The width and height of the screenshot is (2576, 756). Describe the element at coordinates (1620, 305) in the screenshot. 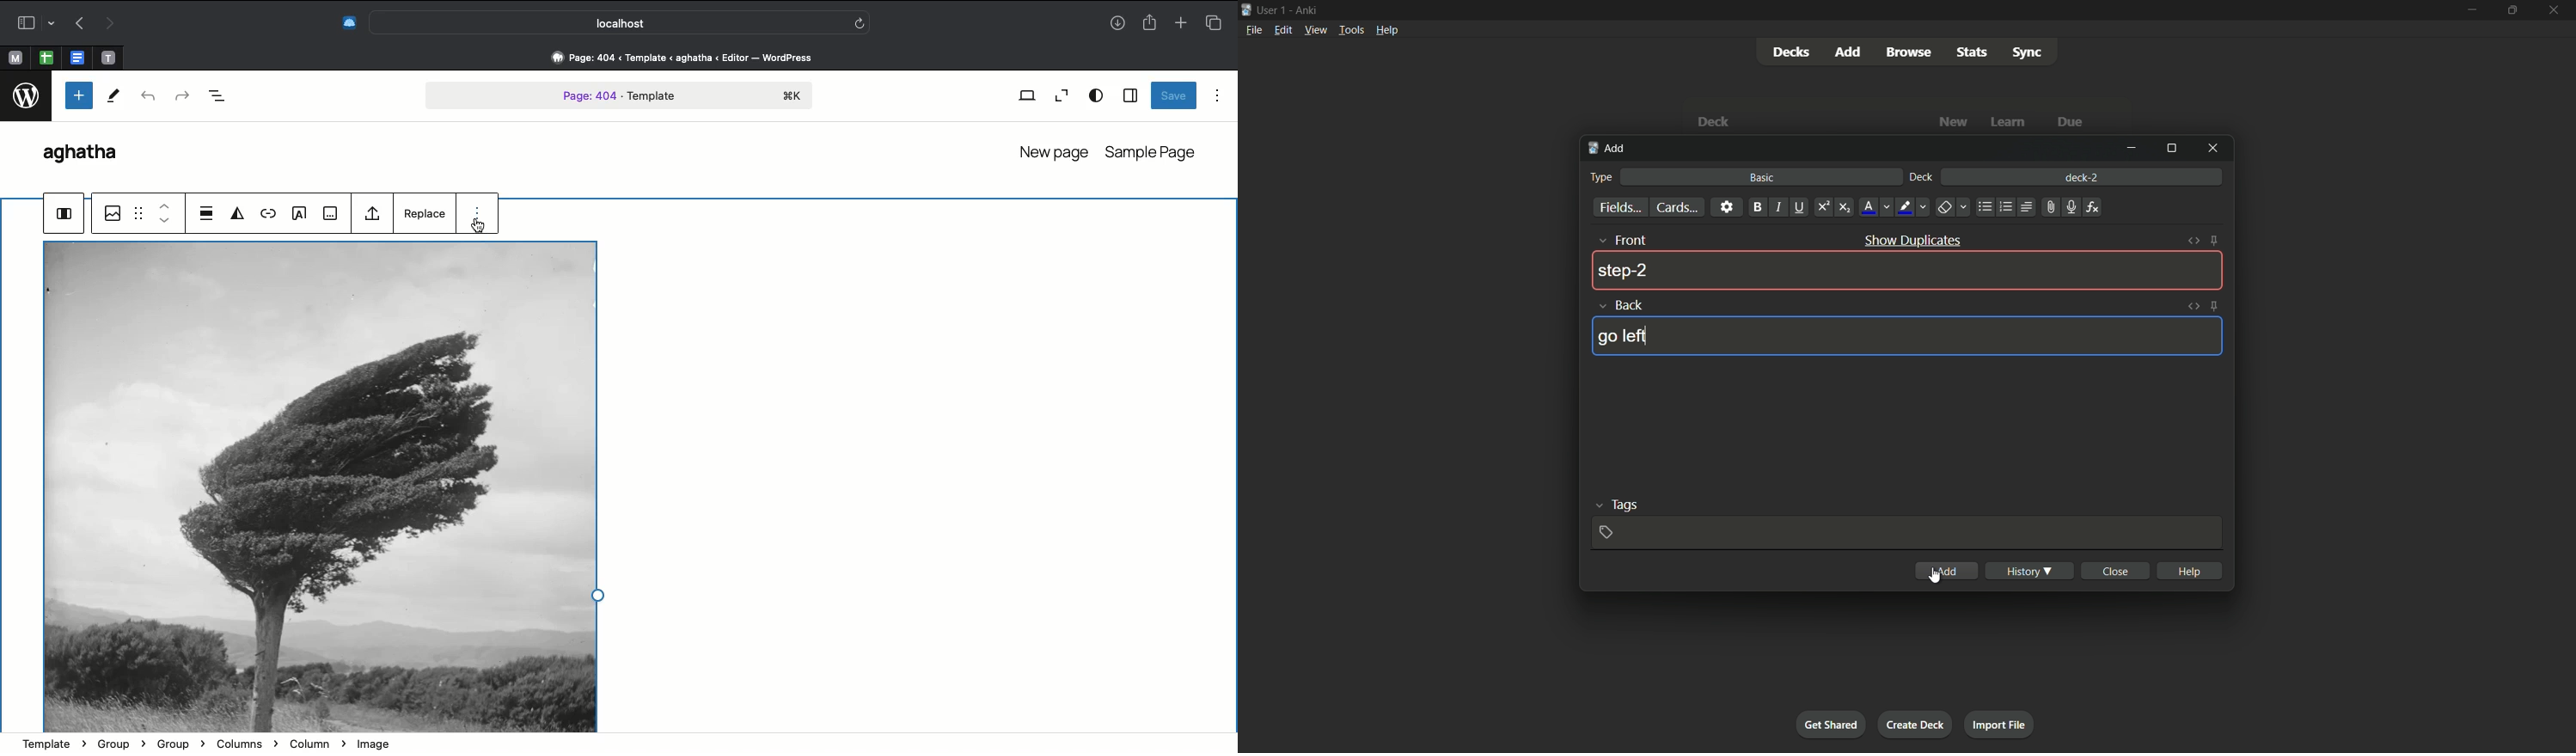

I see `back` at that location.